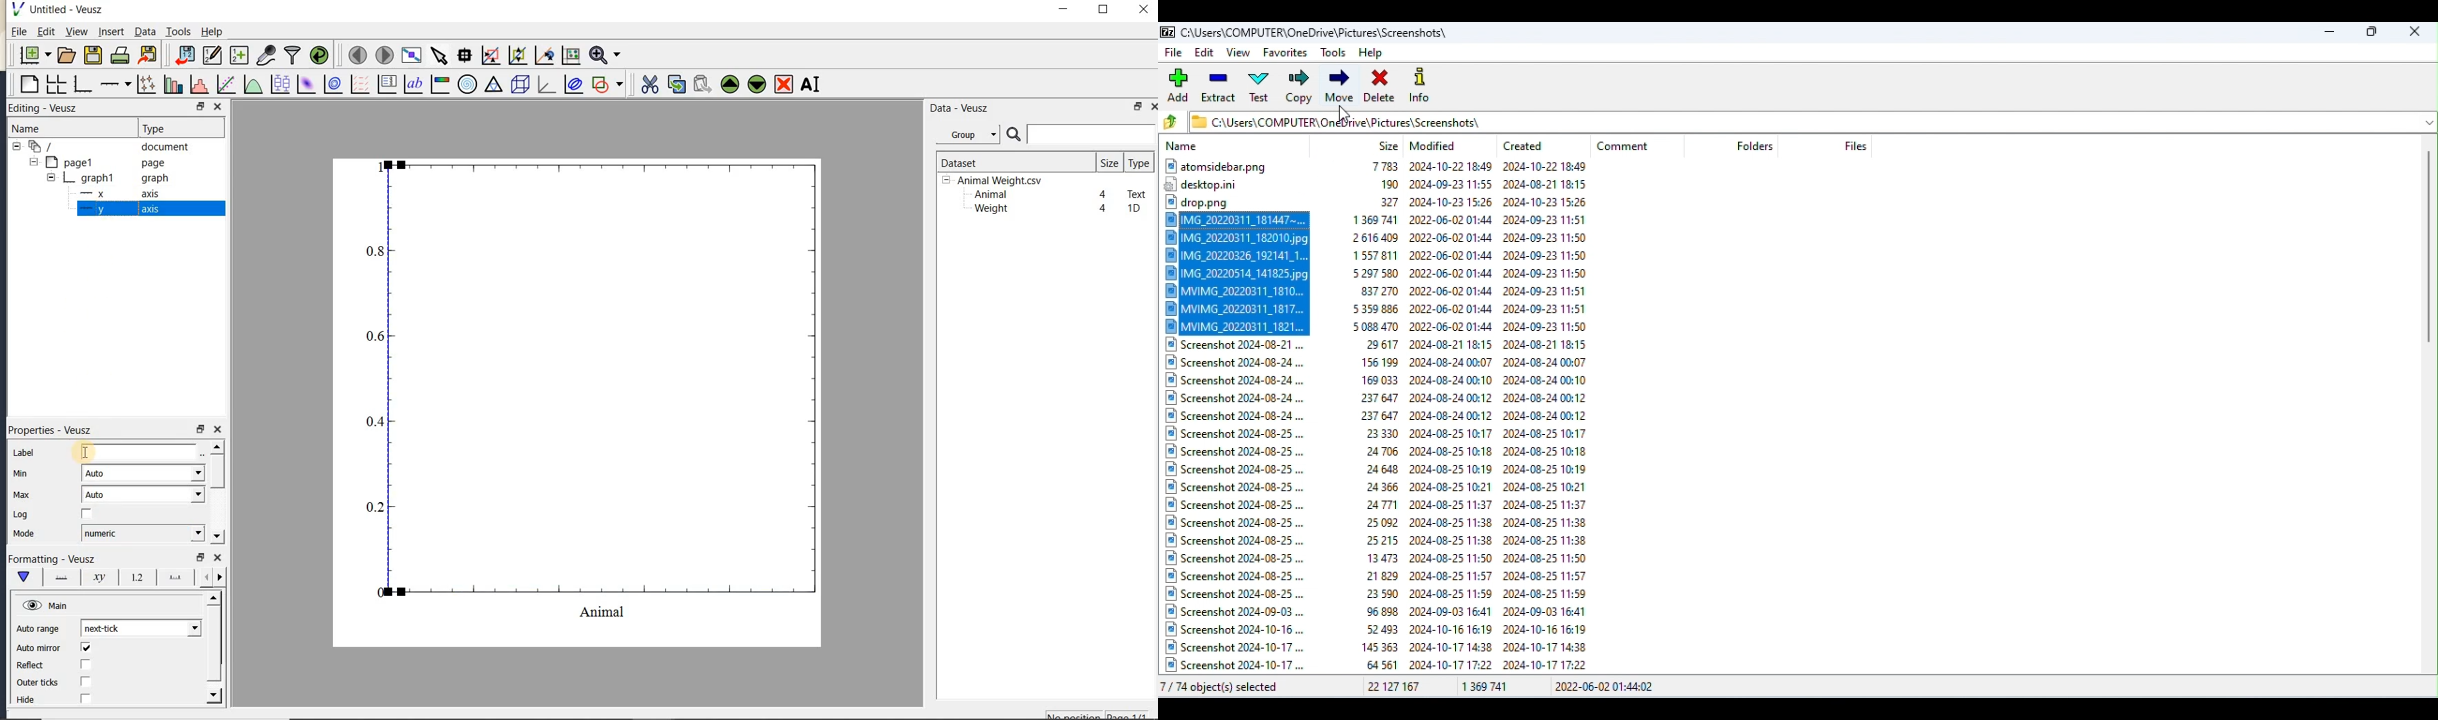  I want to click on plot points with lines and errorbars, so click(148, 84).